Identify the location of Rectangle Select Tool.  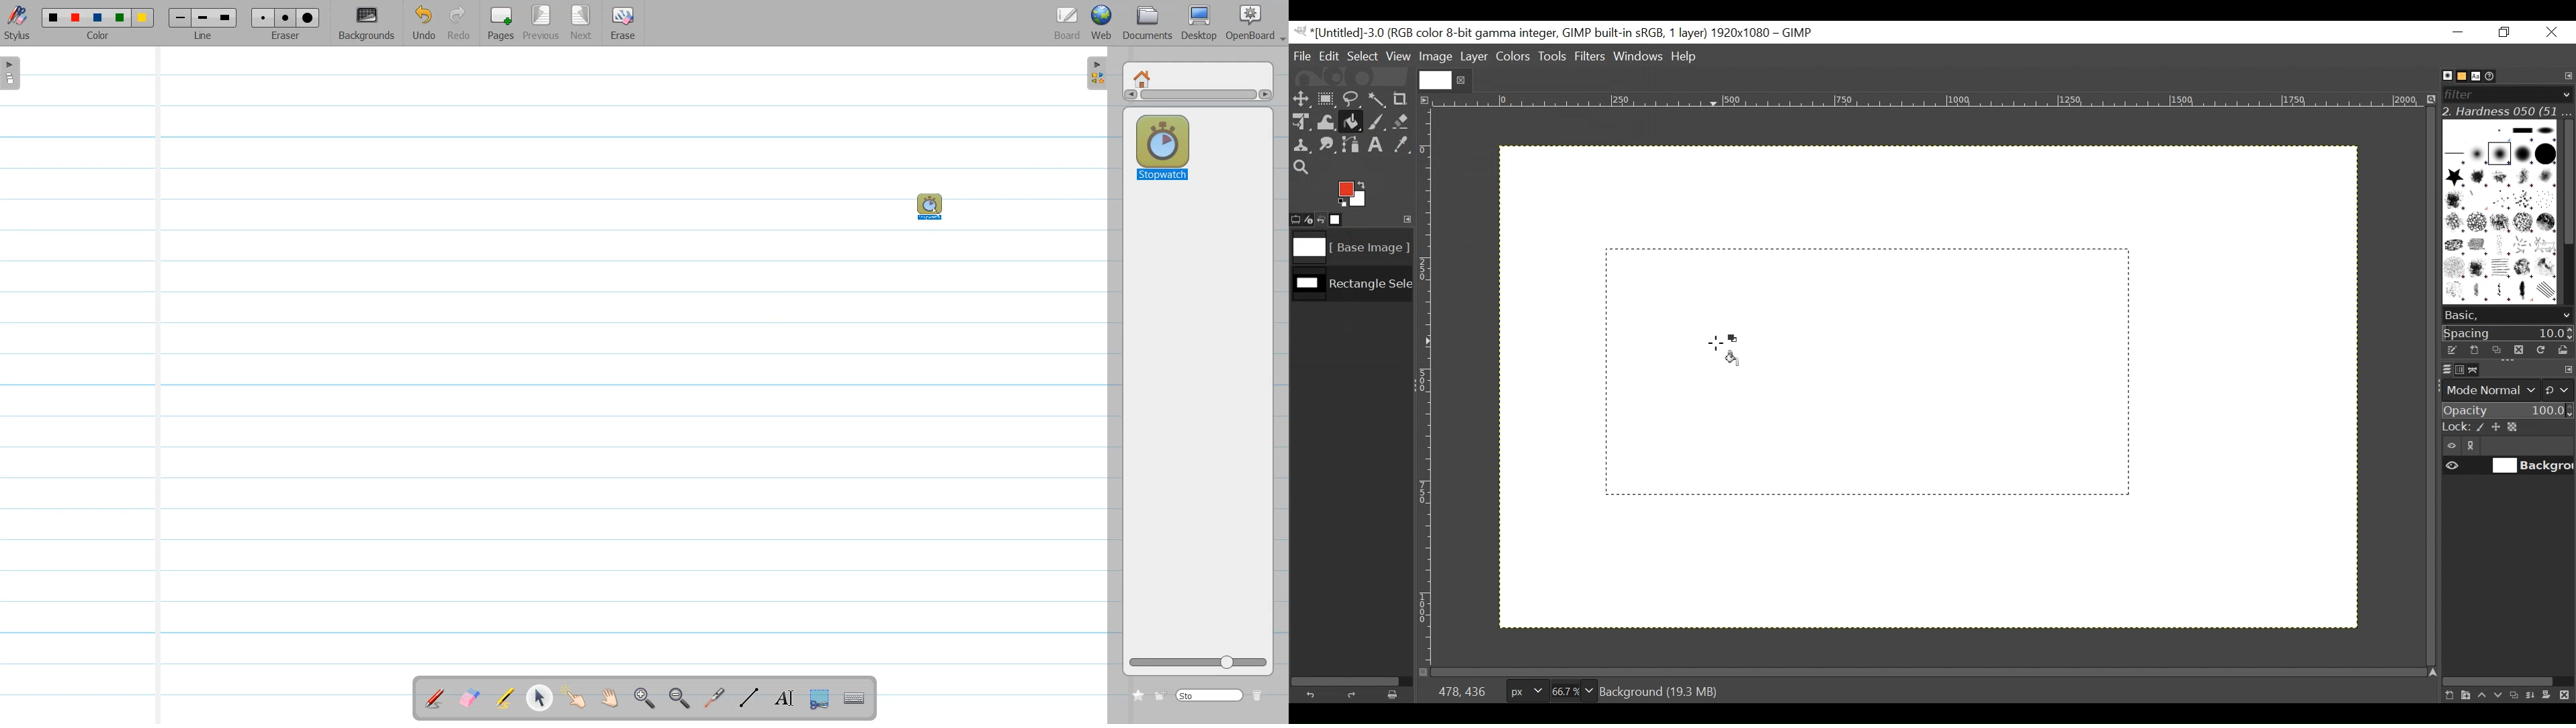
(1326, 98).